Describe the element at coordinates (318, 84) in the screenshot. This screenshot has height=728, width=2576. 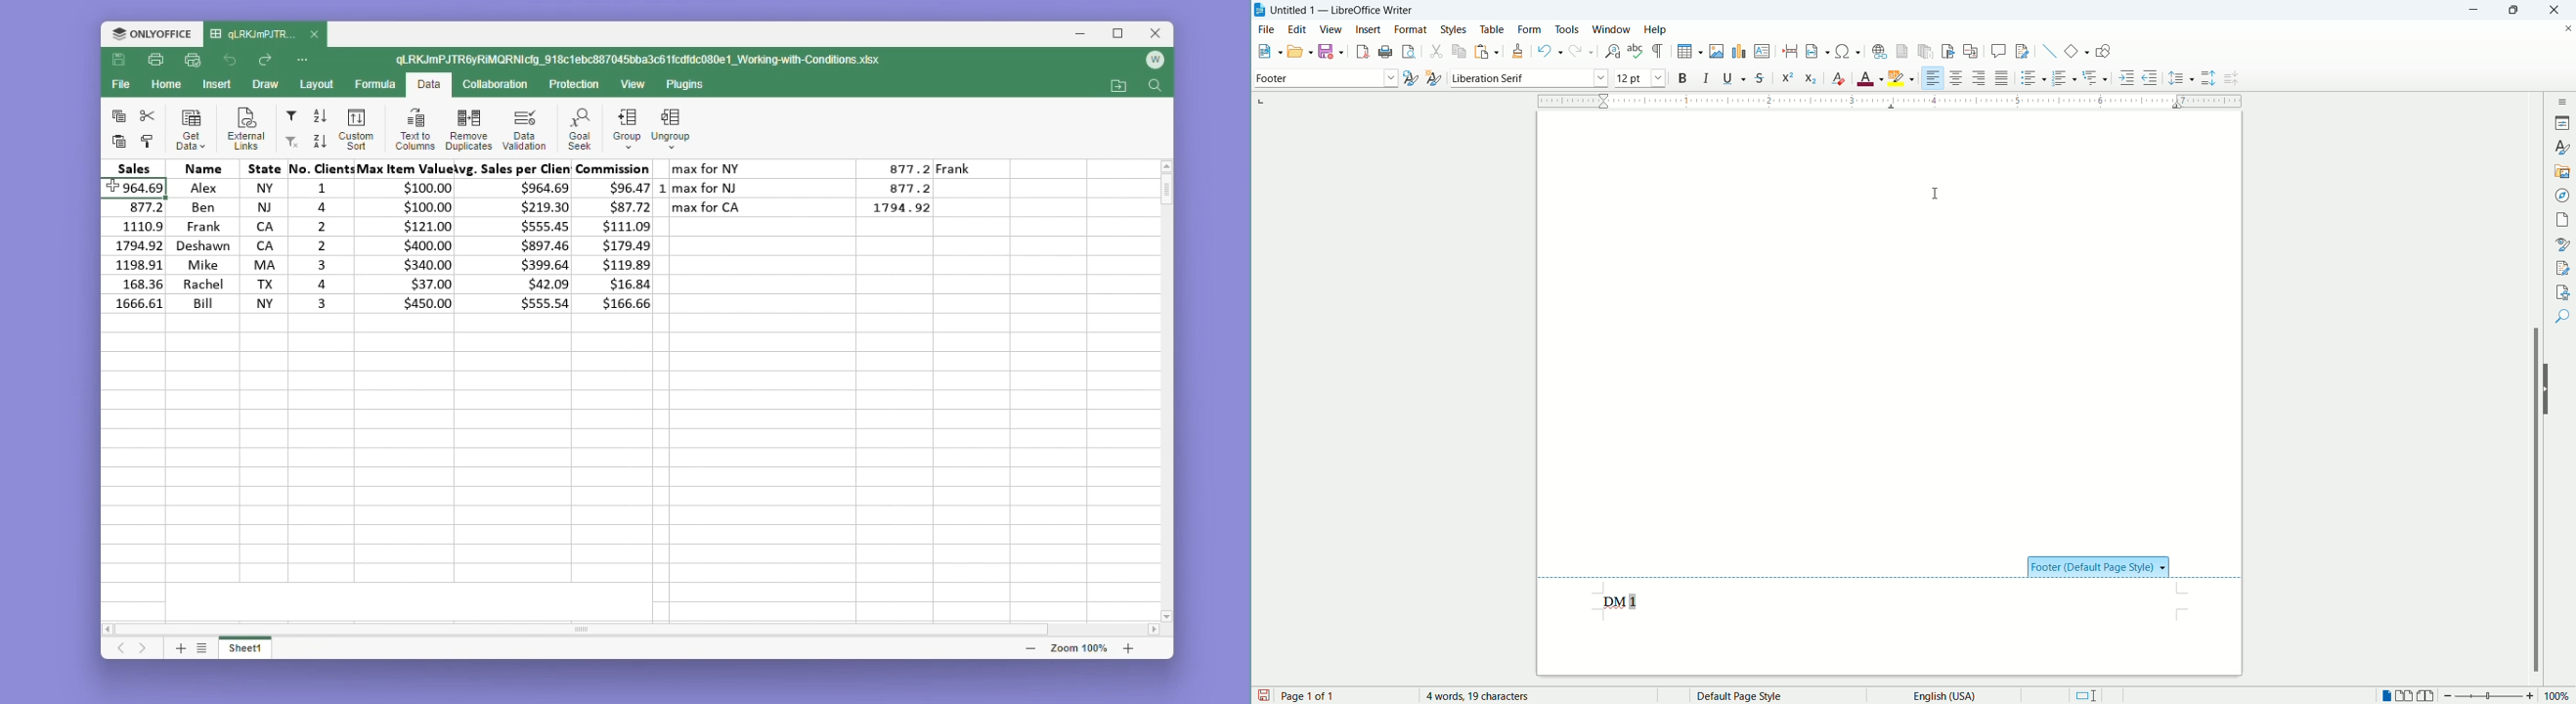
I see `Layout` at that location.